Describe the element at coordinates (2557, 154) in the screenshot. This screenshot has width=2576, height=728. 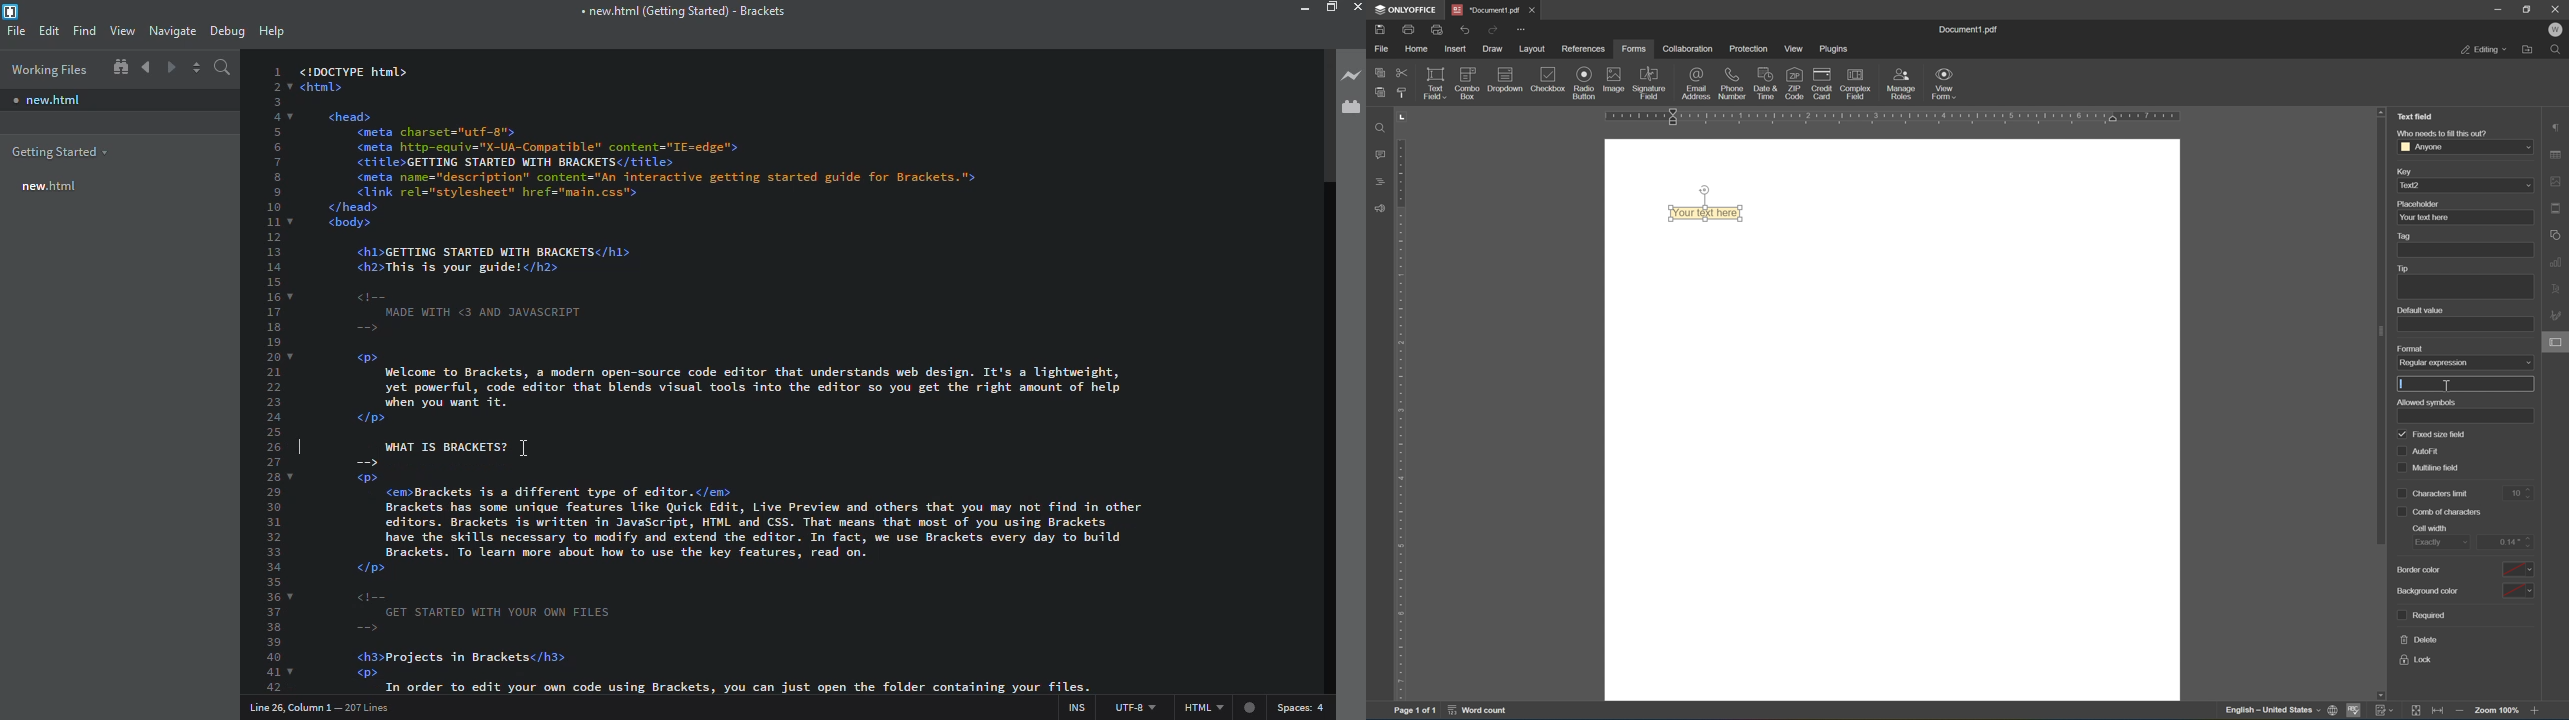
I see `table settings` at that location.